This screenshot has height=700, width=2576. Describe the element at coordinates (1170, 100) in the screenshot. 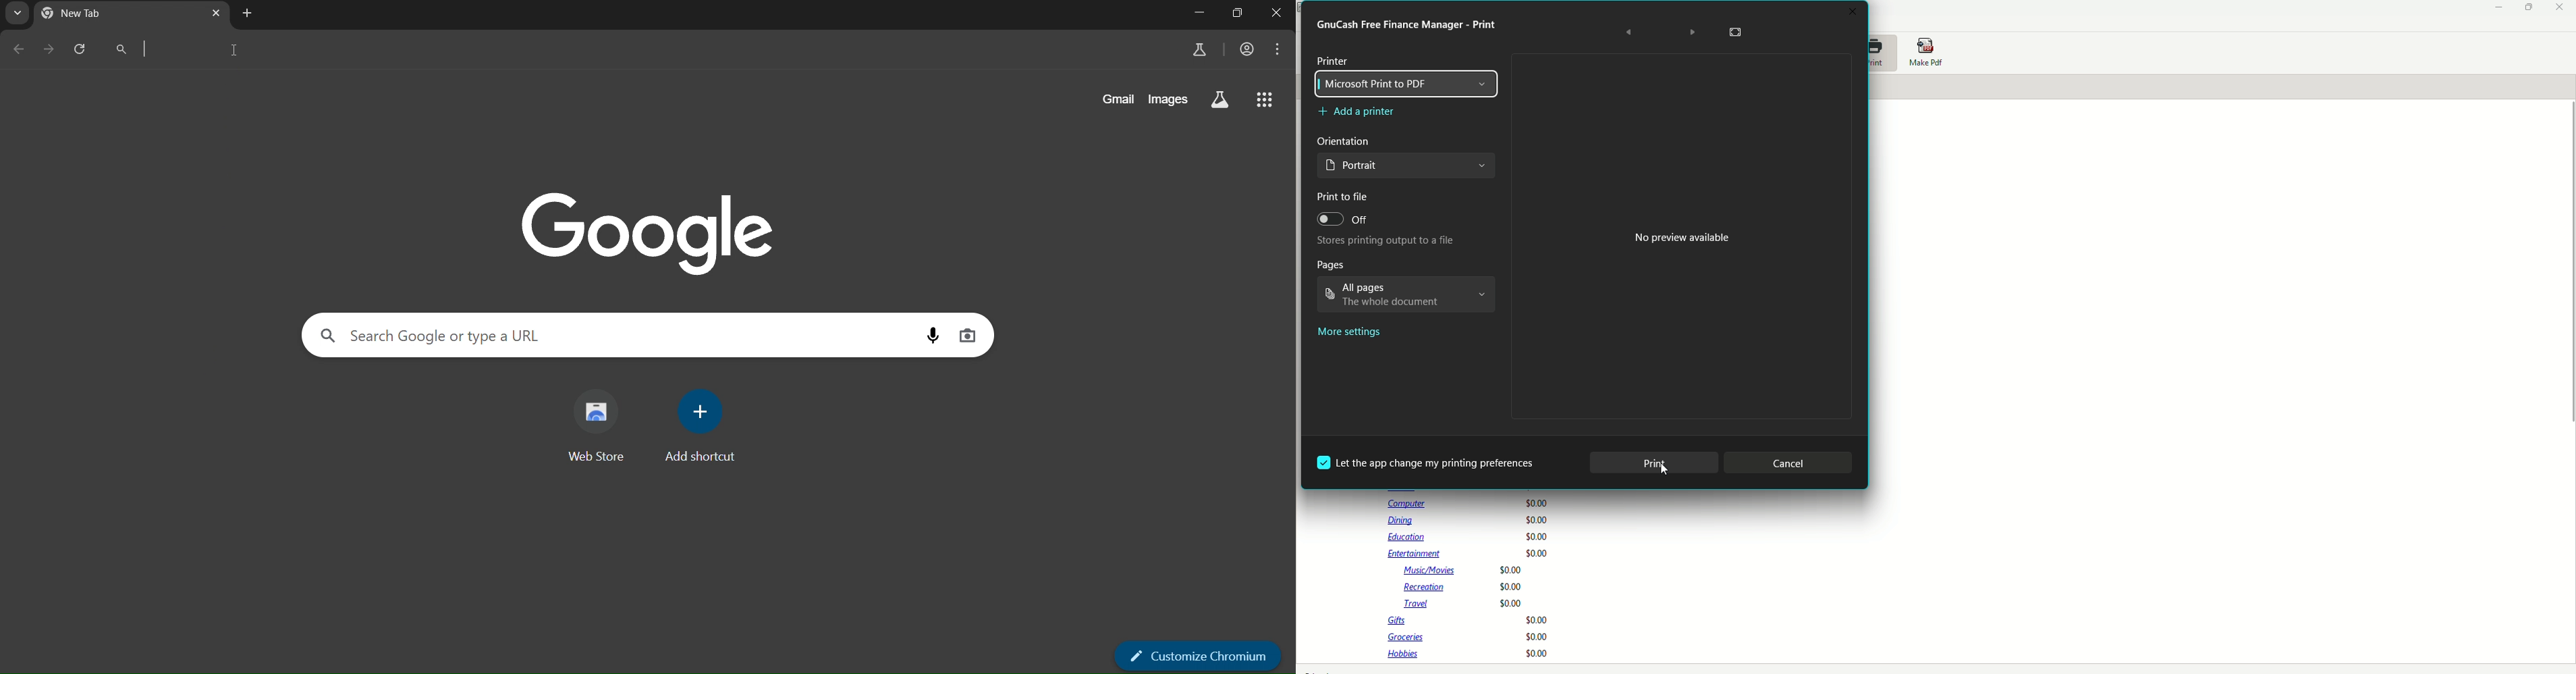

I see `images` at that location.